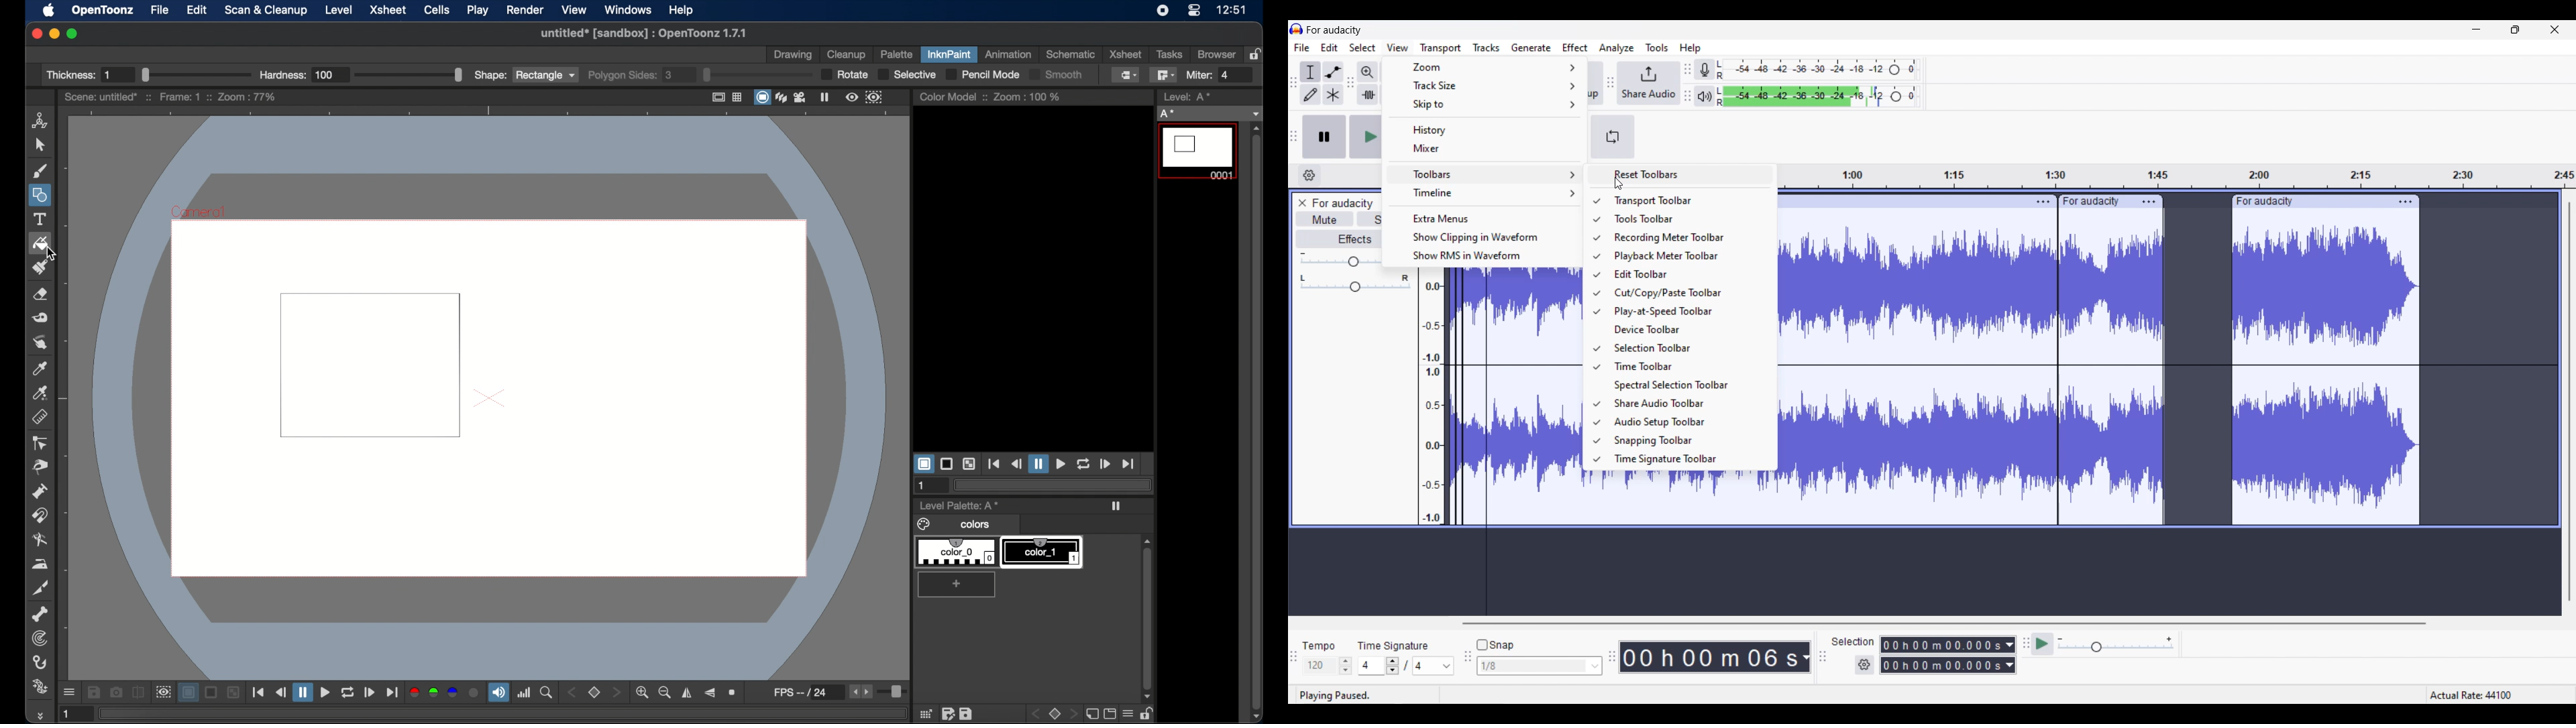  Describe the element at coordinates (716, 97) in the screenshot. I see `safe area` at that location.